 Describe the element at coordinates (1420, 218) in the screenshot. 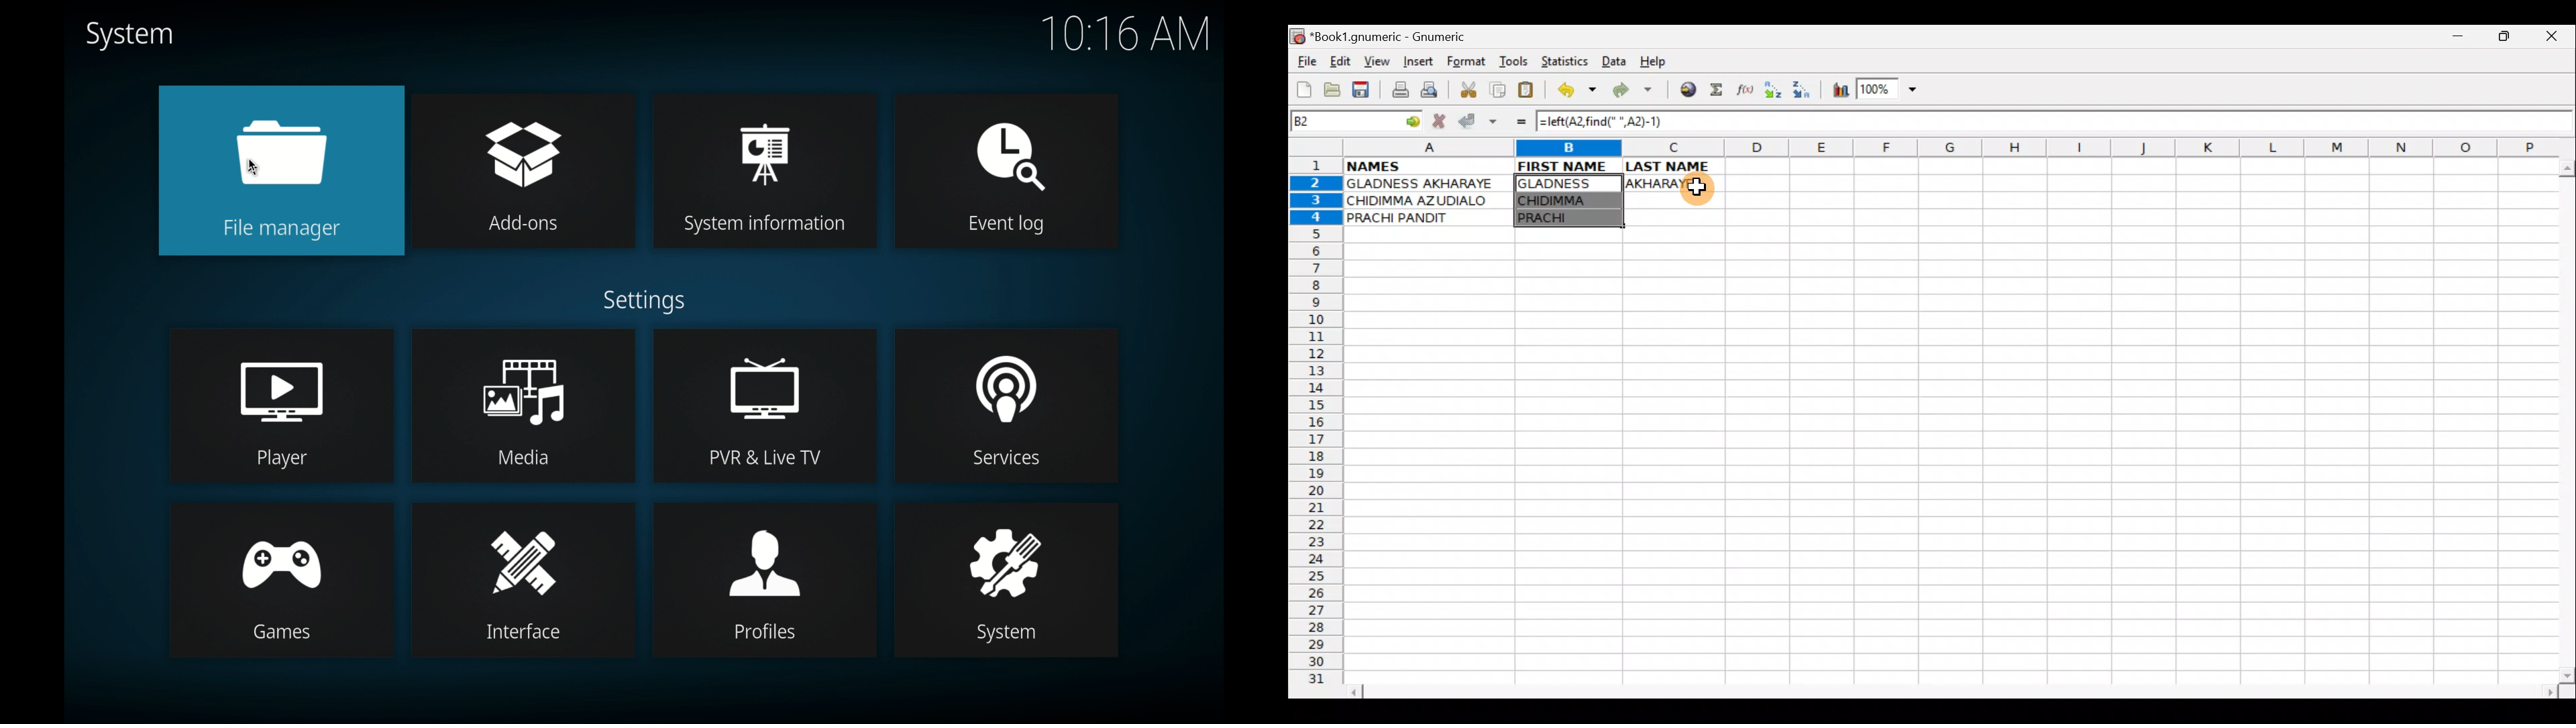

I see `PRACHI PANDIT` at that location.